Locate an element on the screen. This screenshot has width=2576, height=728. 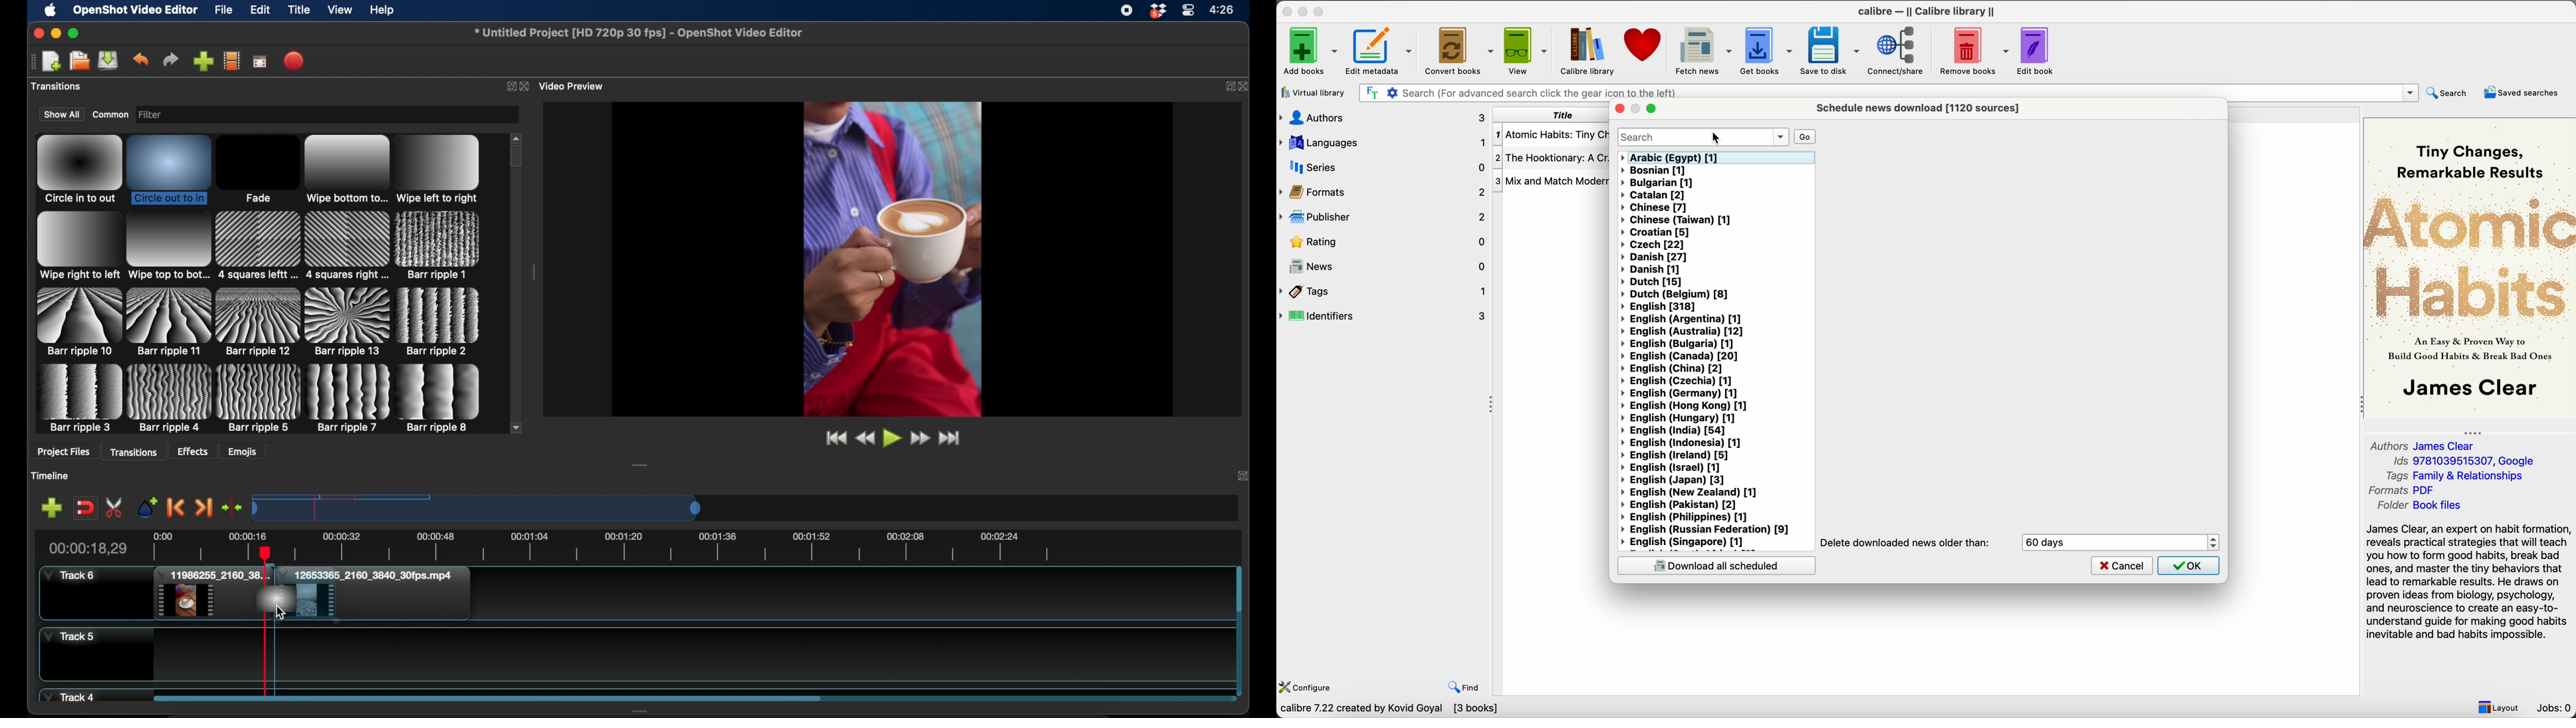
The Hooktionary: A Cr... is located at coordinates (1552, 158).